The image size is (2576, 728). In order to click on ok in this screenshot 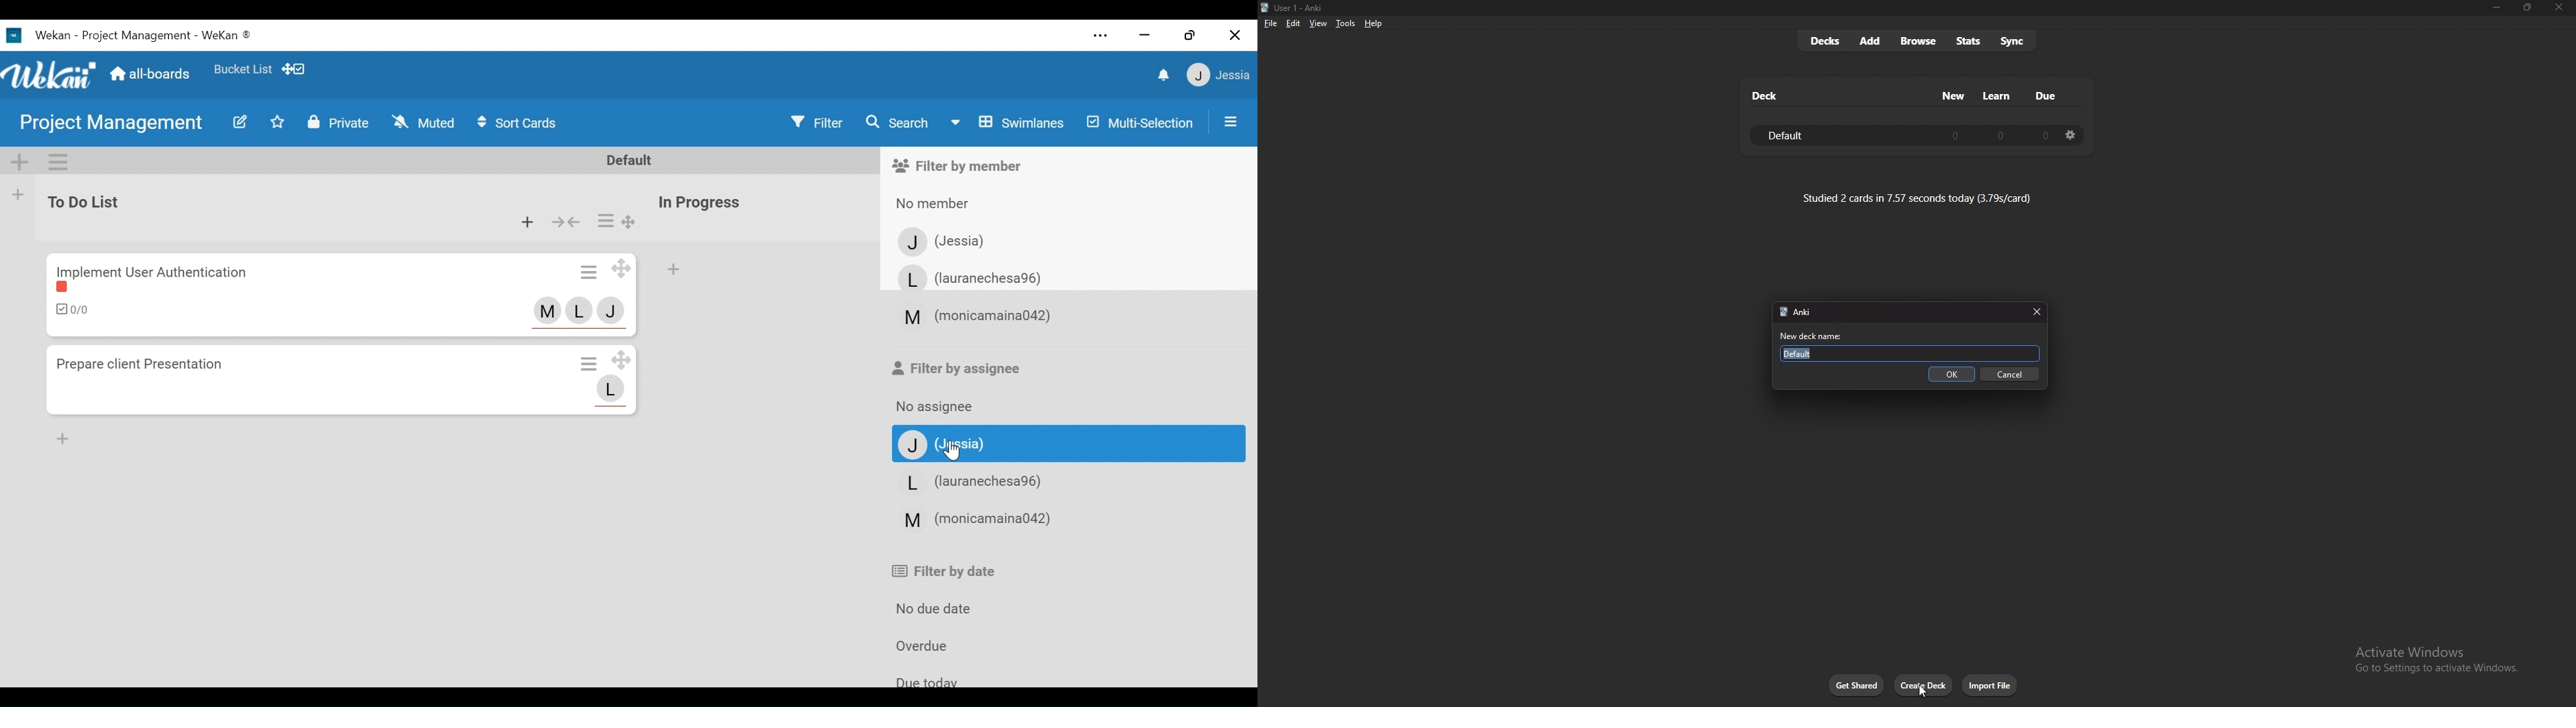, I will do `click(1953, 375)`.